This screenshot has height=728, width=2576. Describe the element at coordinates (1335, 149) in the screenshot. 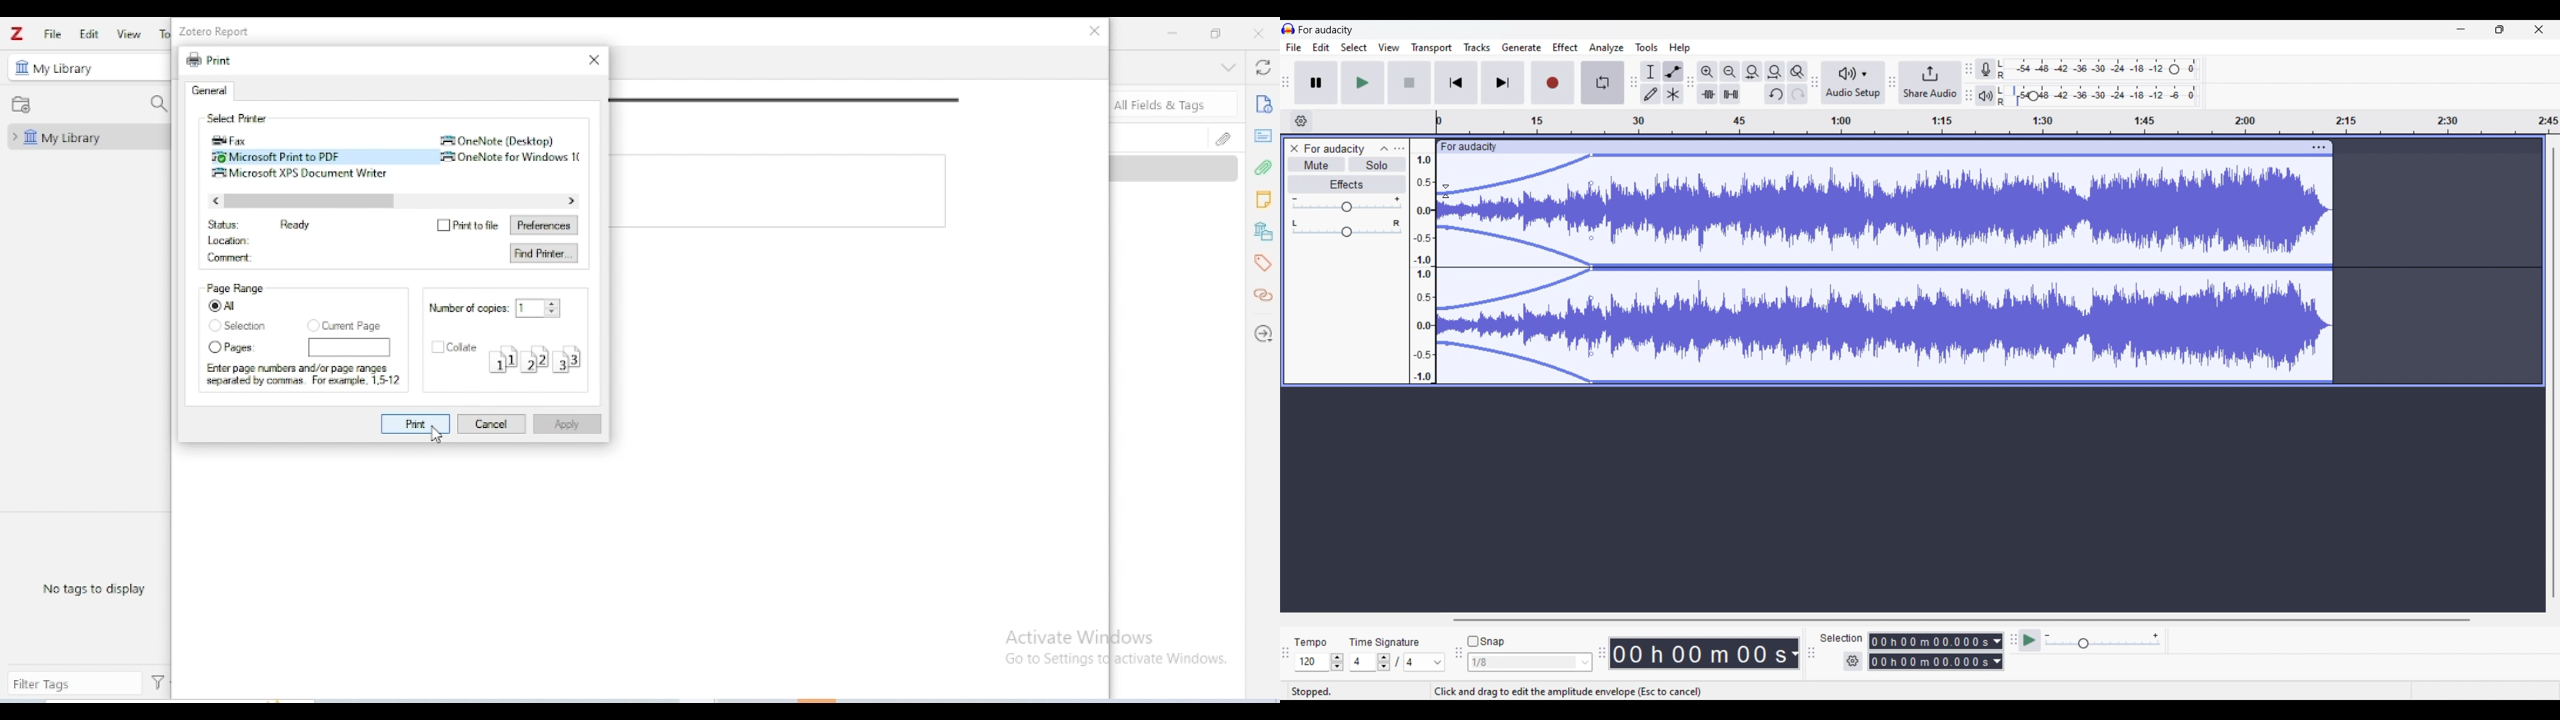

I see `for audacity` at that location.